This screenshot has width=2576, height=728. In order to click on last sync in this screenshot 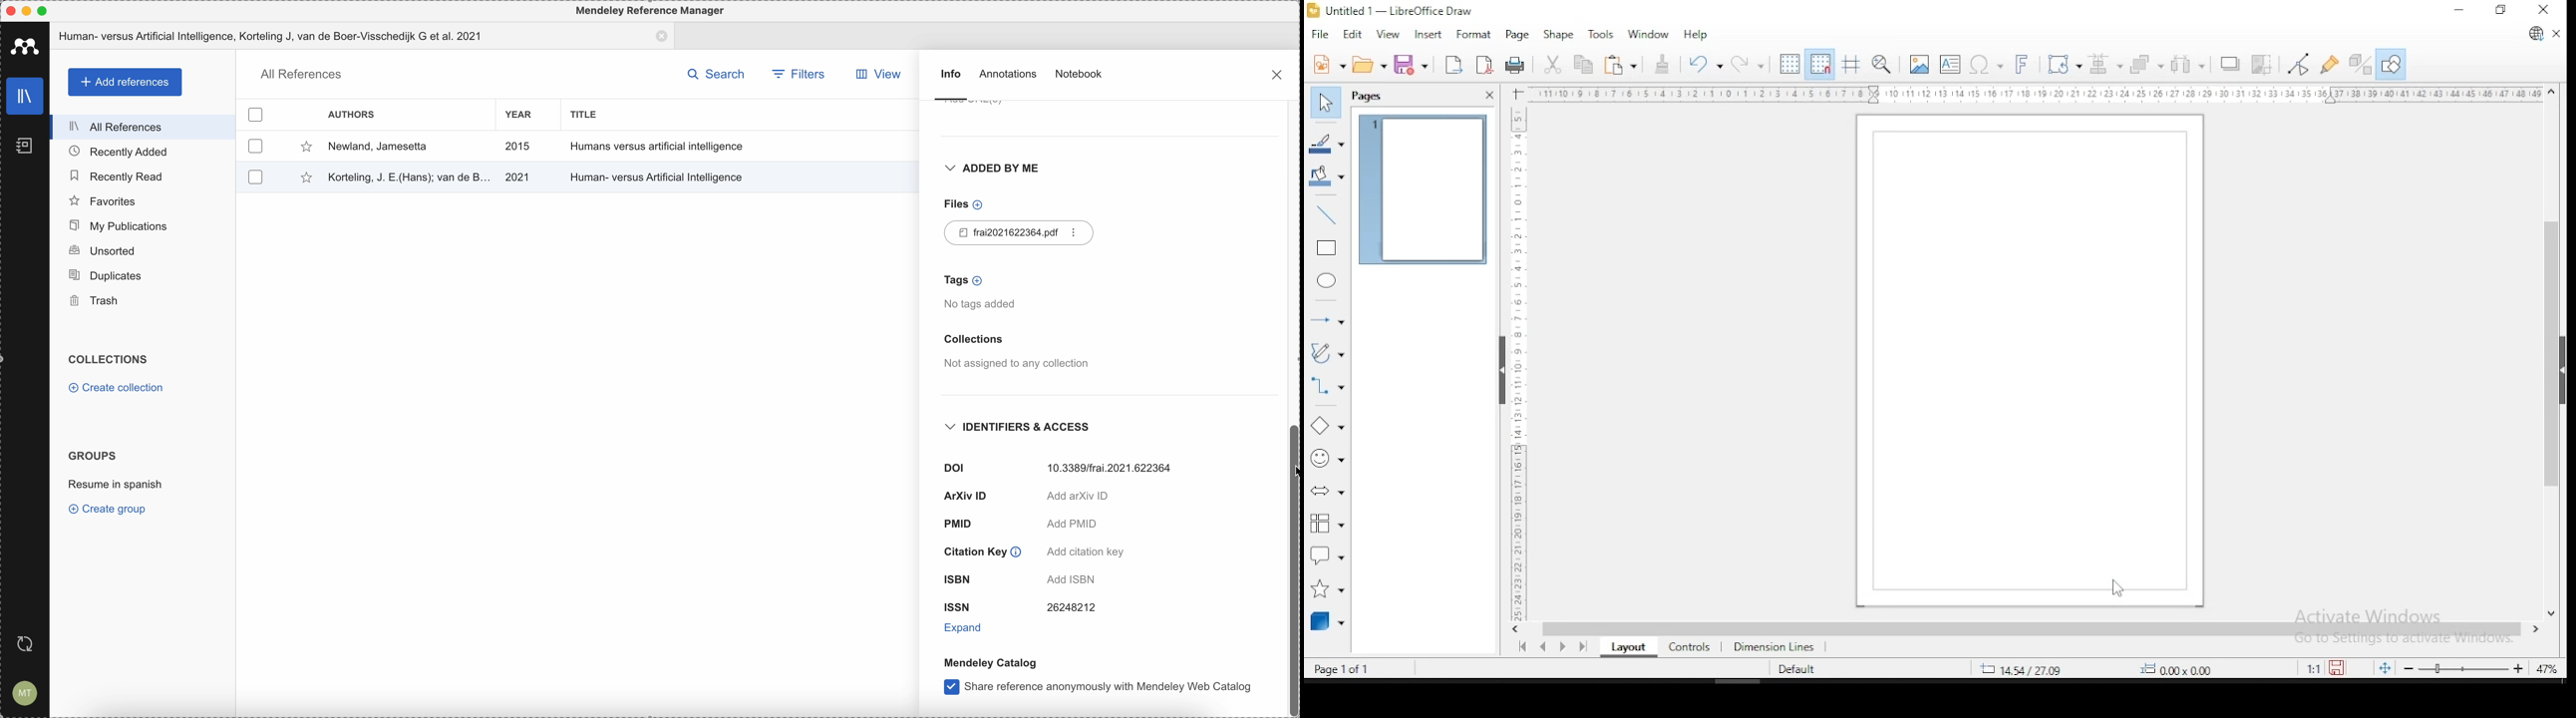, I will do `click(29, 642)`.